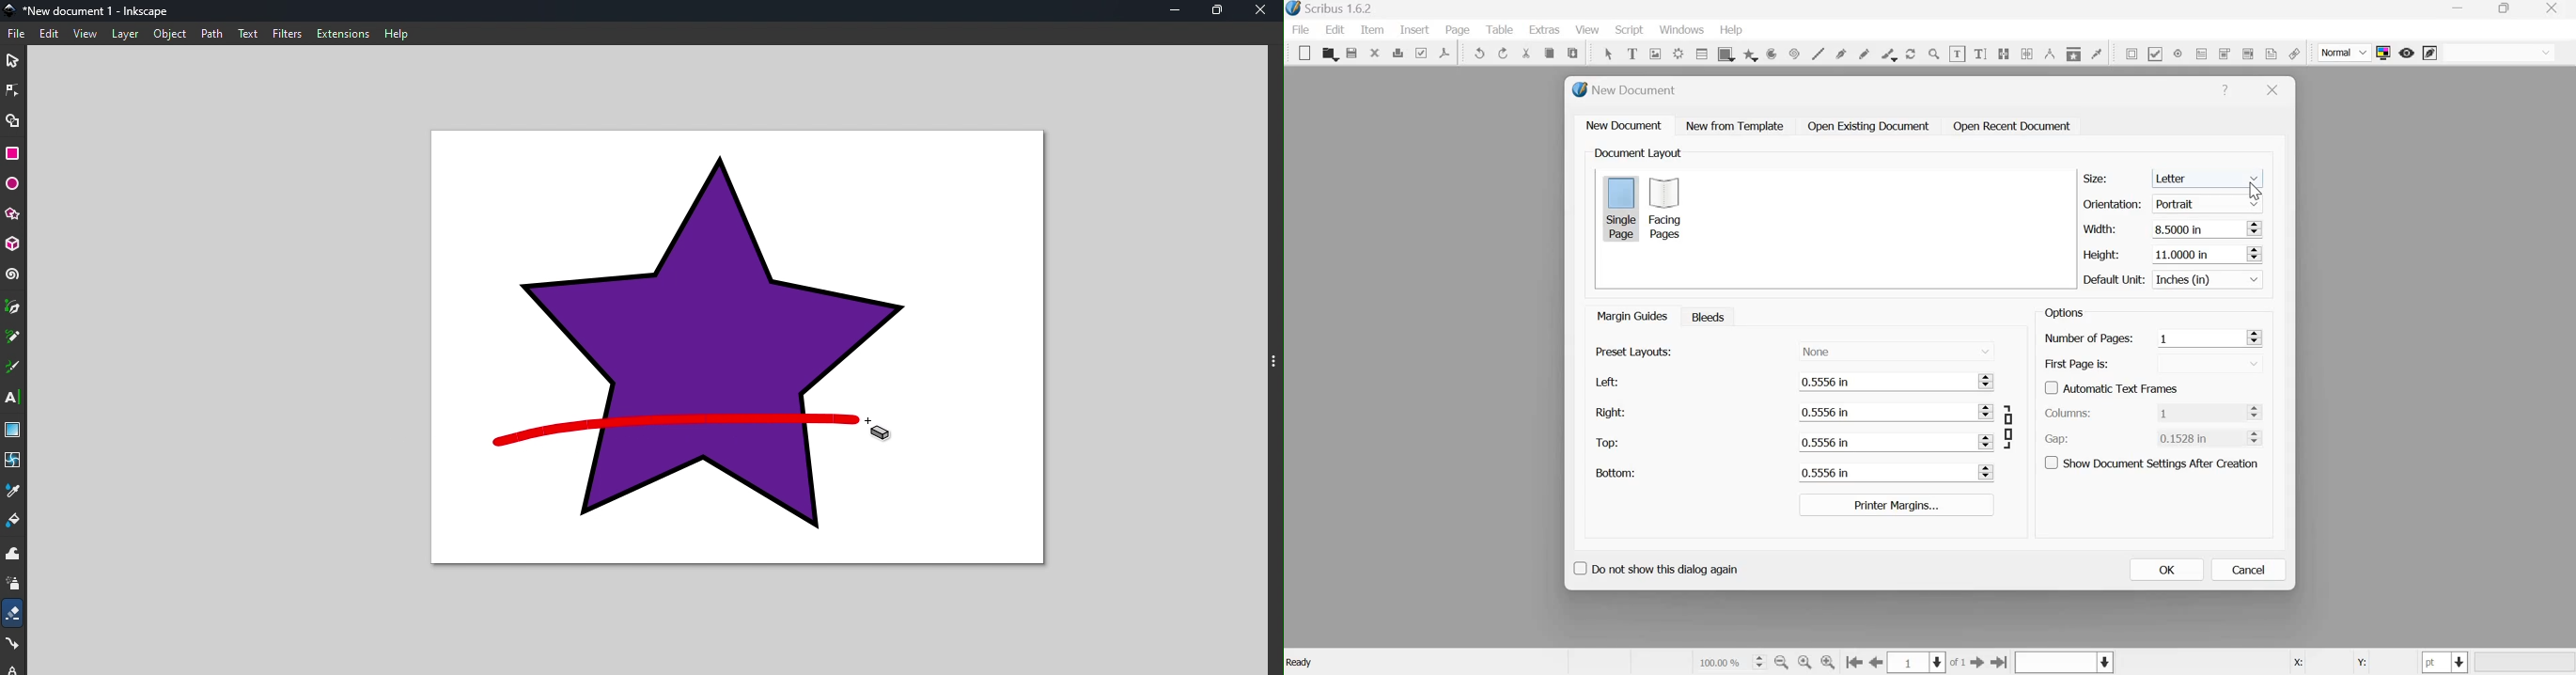 This screenshot has width=2576, height=700. Describe the element at coordinates (13, 490) in the screenshot. I see `dropper tool` at that location.